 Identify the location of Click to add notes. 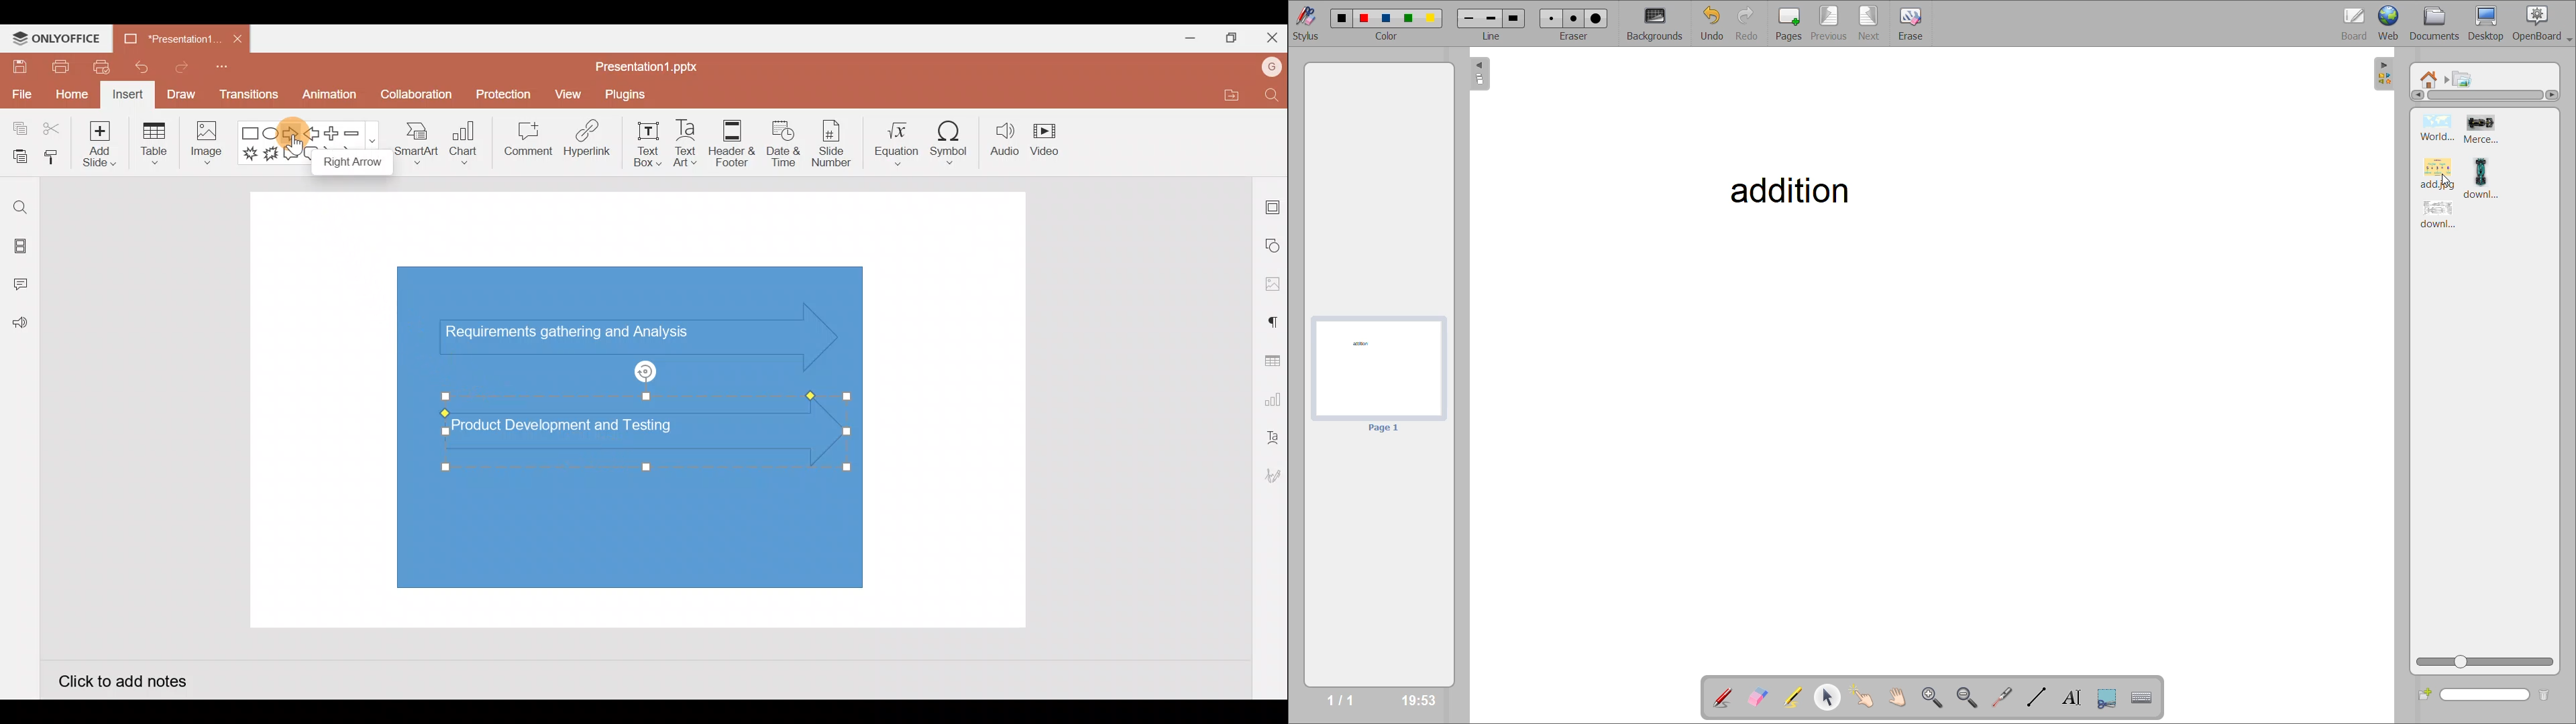
(122, 680).